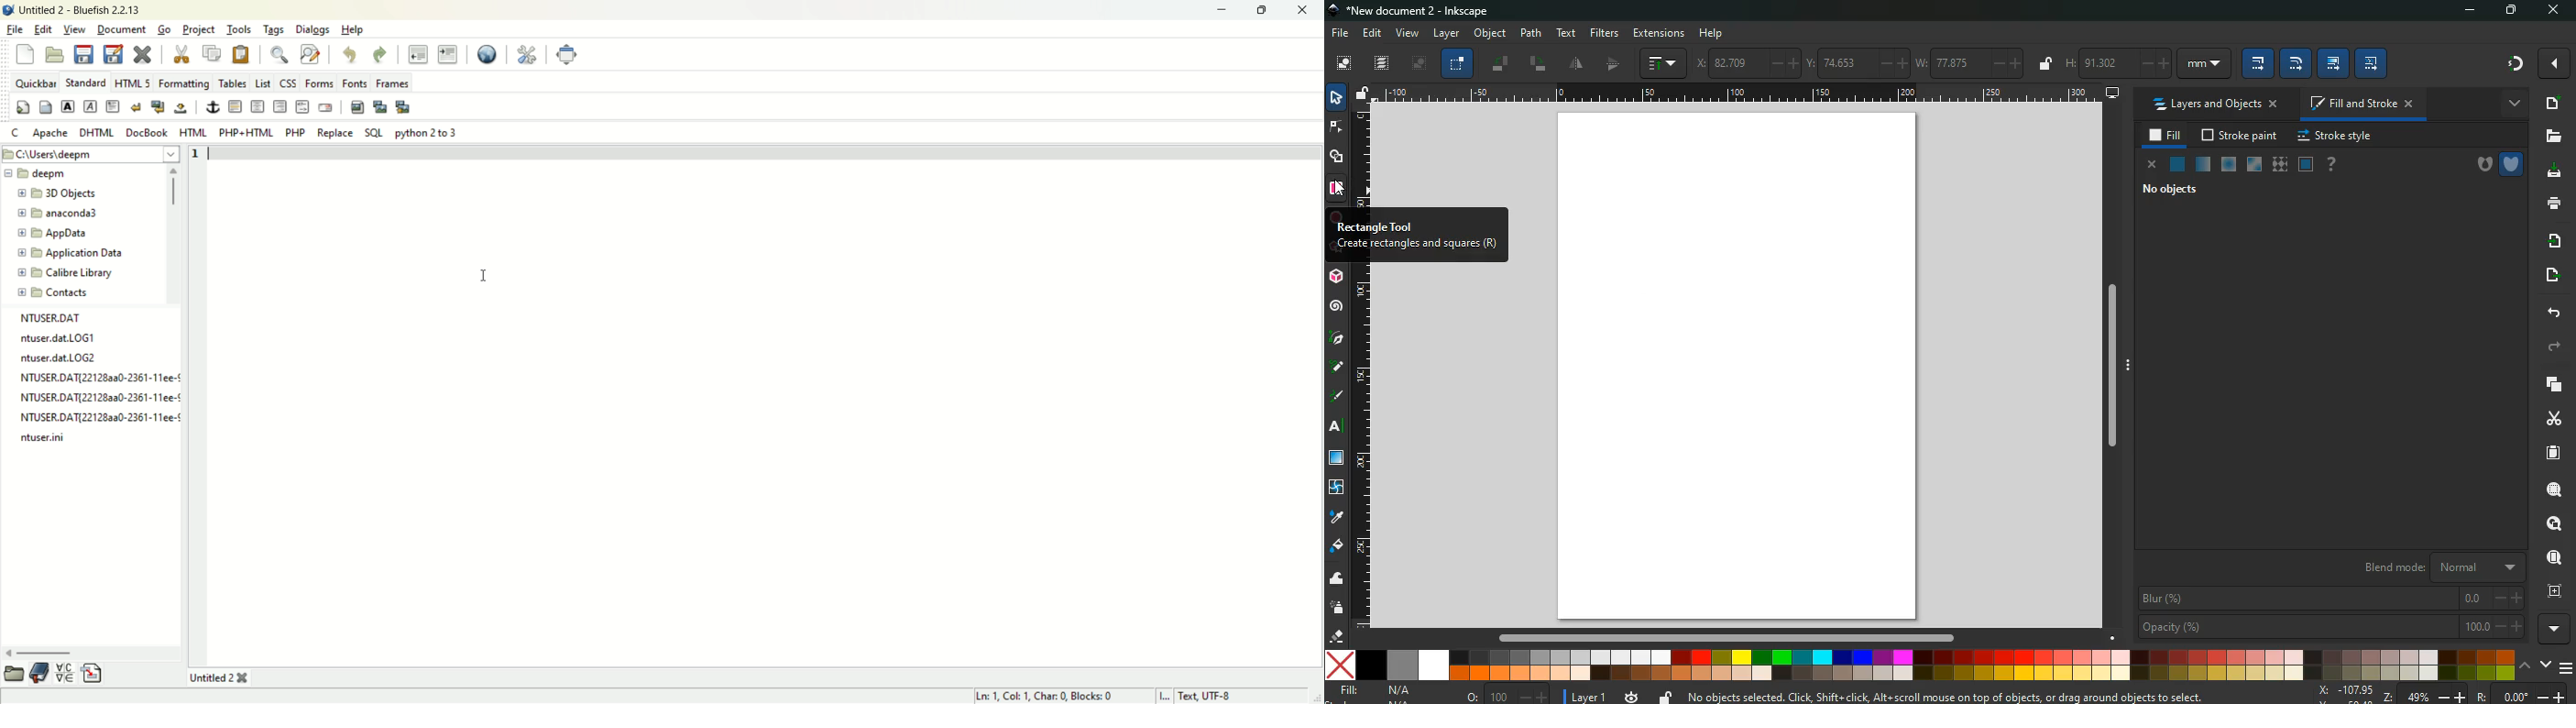 This screenshot has width=2576, height=728. Describe the element at coordinates (1341, 32) in the screenshot. I see `file` at that location.